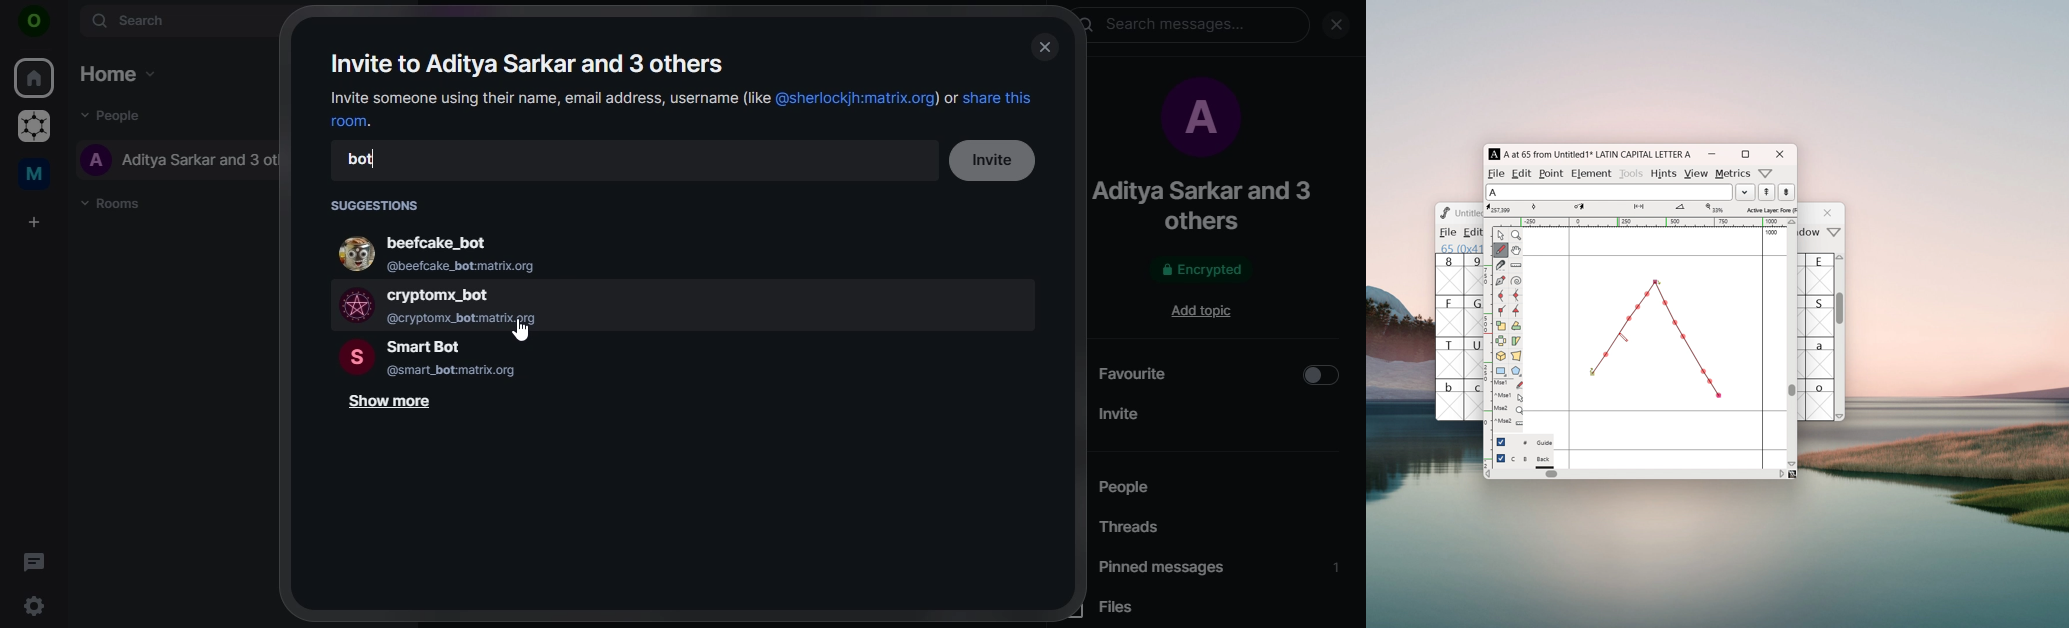 This screenshot has height=644, width=2072. Describe the element at coordinates (1829, 213) in the screenshot. I see `close` at that location.